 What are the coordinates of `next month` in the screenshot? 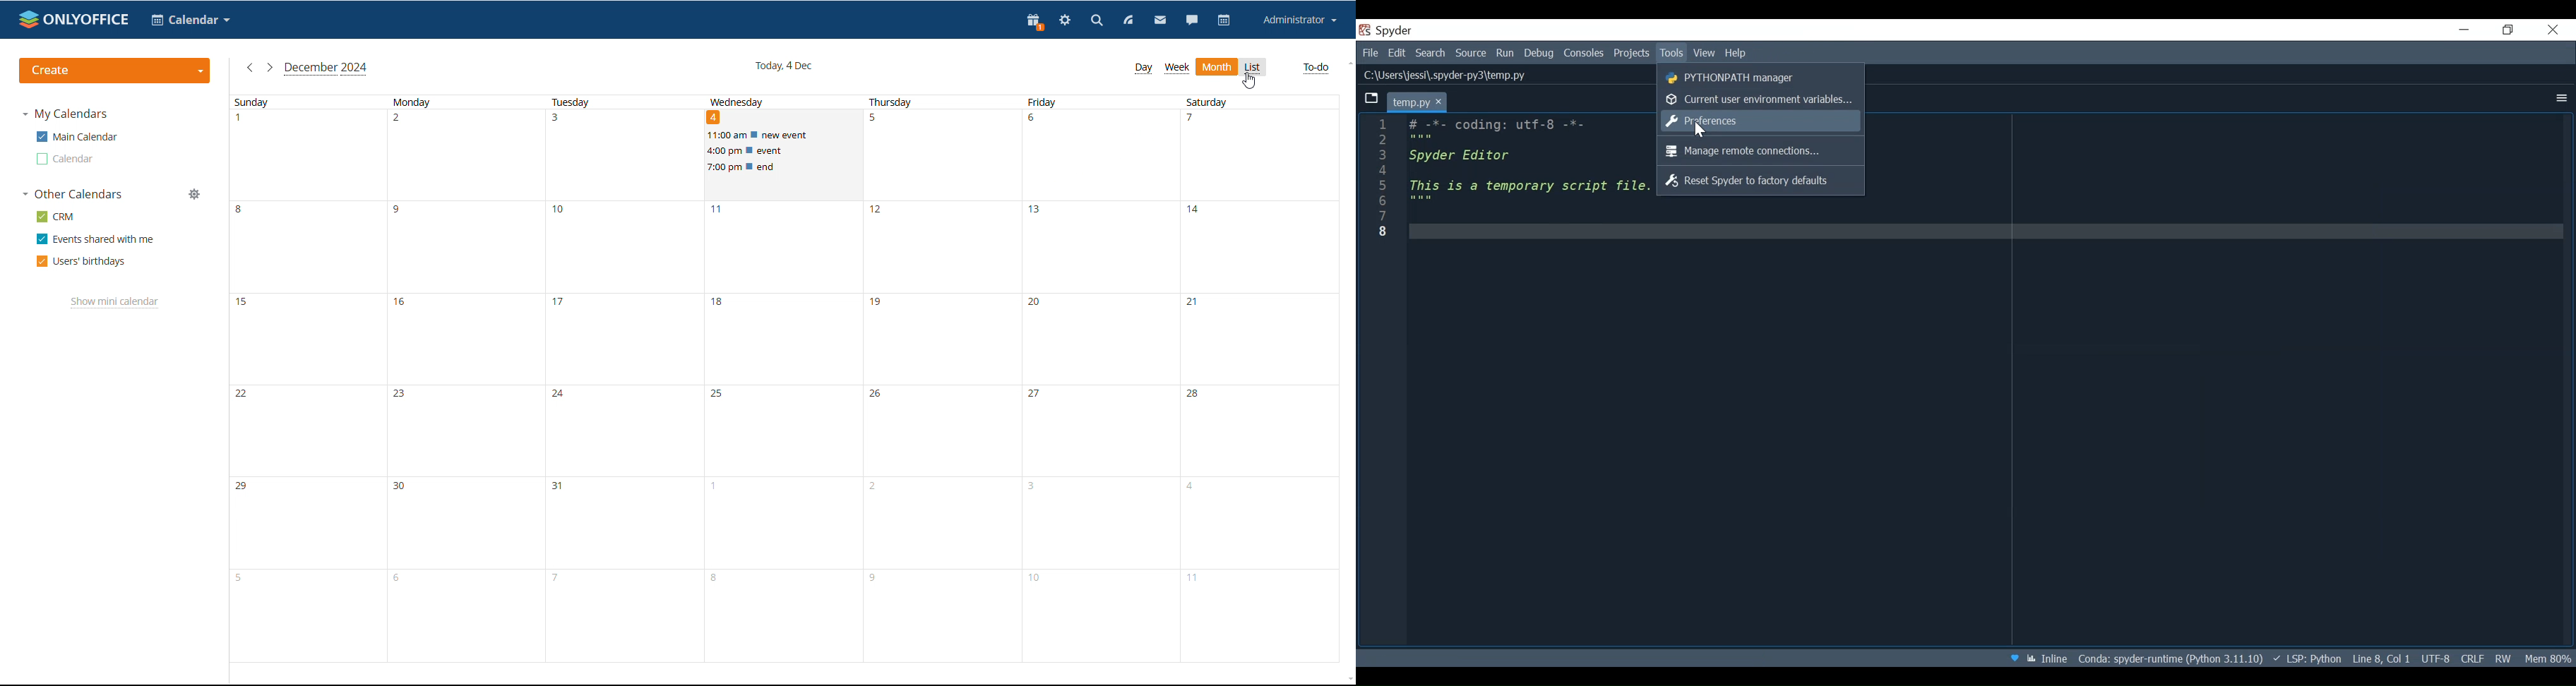 It's located at (270, 67).